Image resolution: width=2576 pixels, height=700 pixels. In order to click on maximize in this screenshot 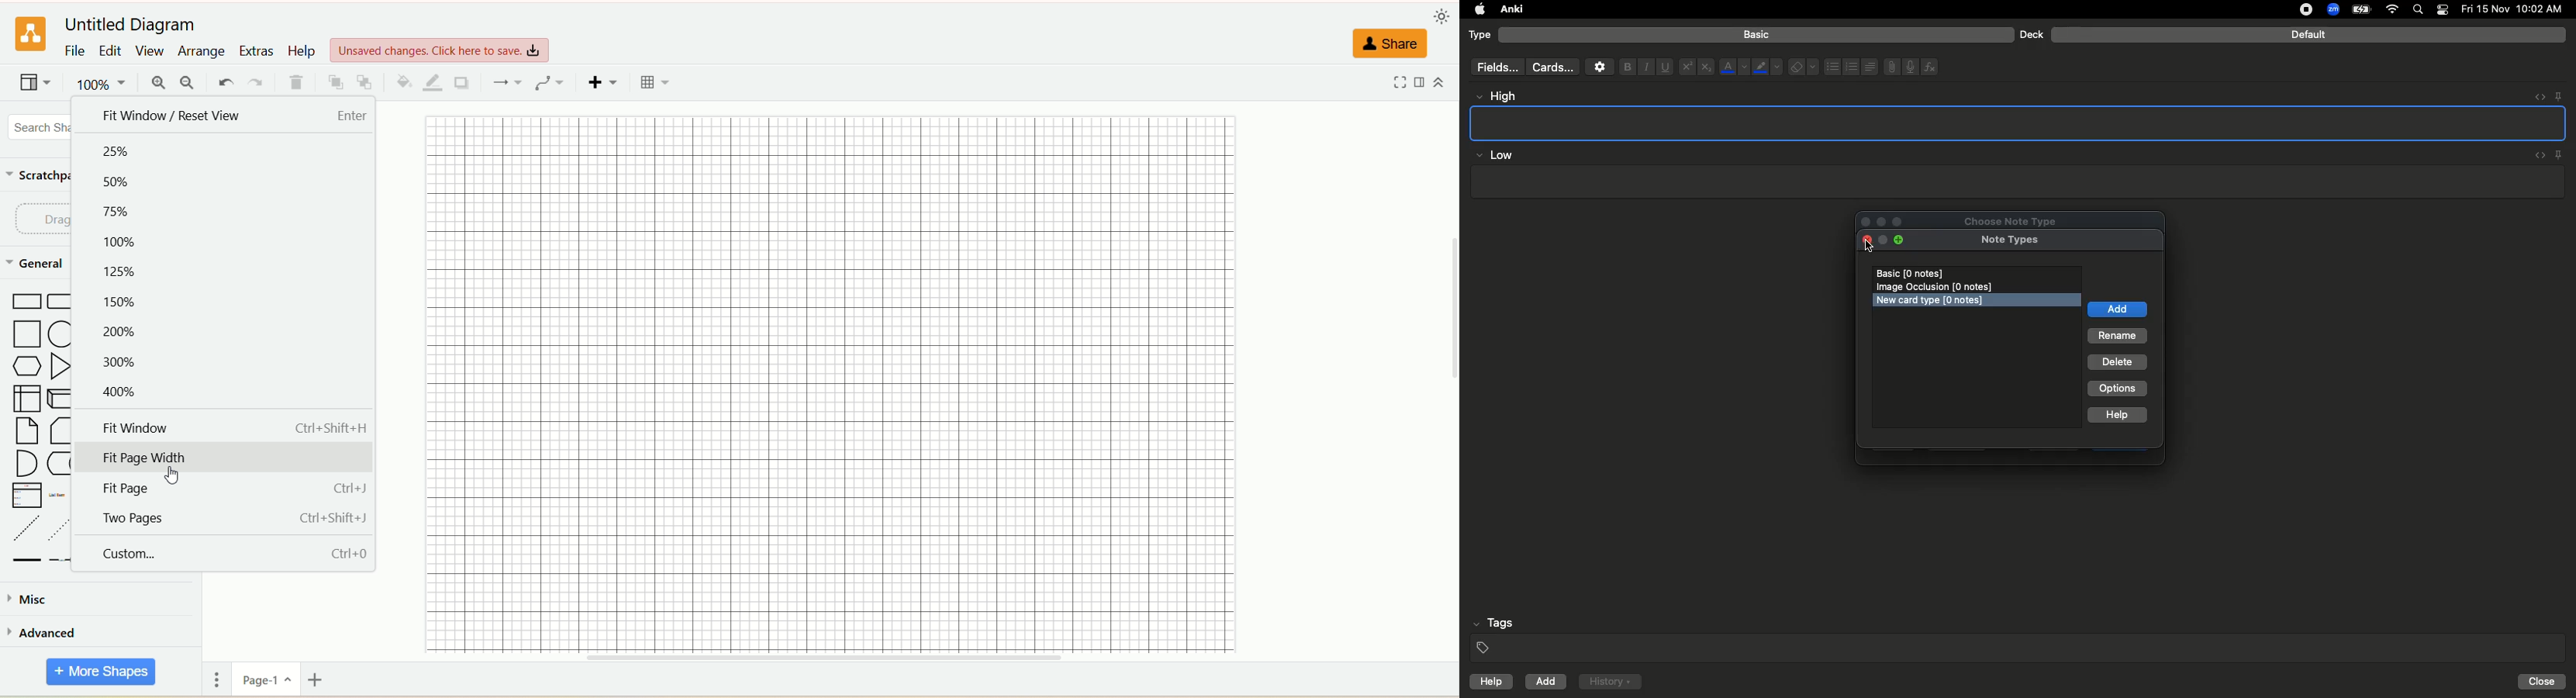, I will do `click(1901, 240)`.